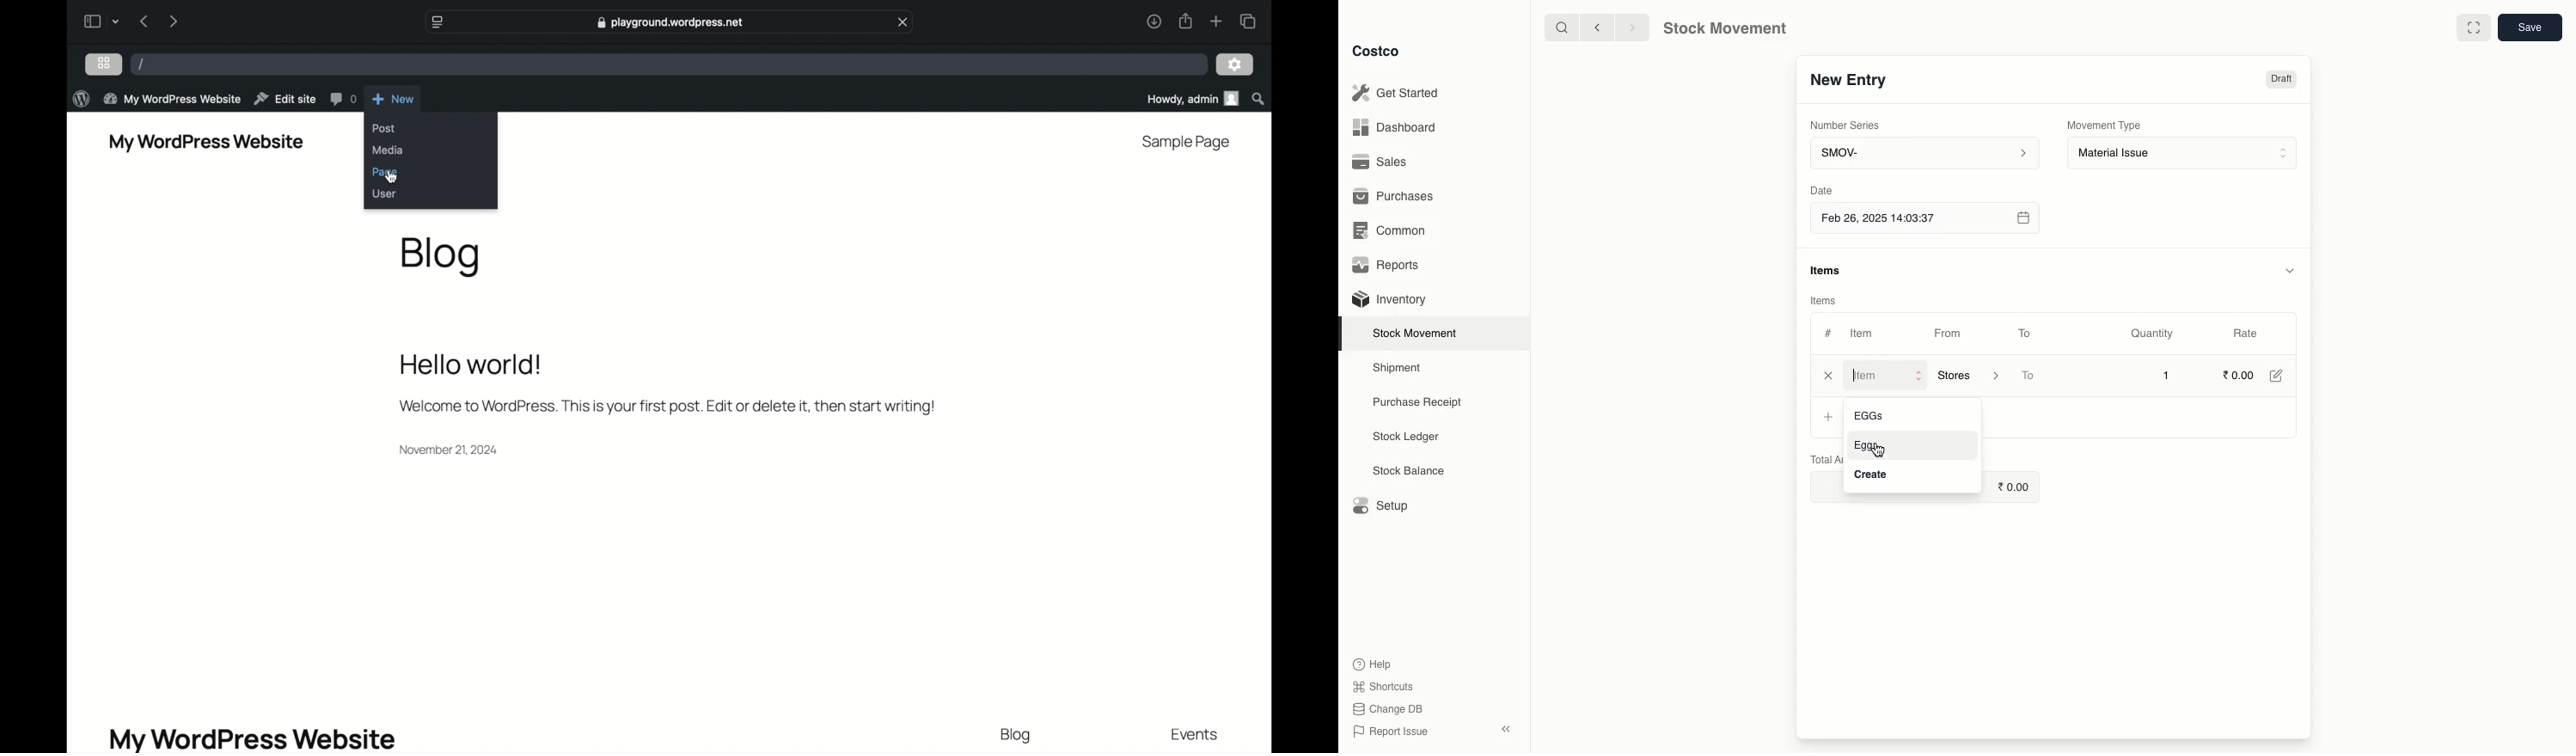  Describe the element at coordinates (1872, 417) in the screenshot. I see `Eggs` at that location.